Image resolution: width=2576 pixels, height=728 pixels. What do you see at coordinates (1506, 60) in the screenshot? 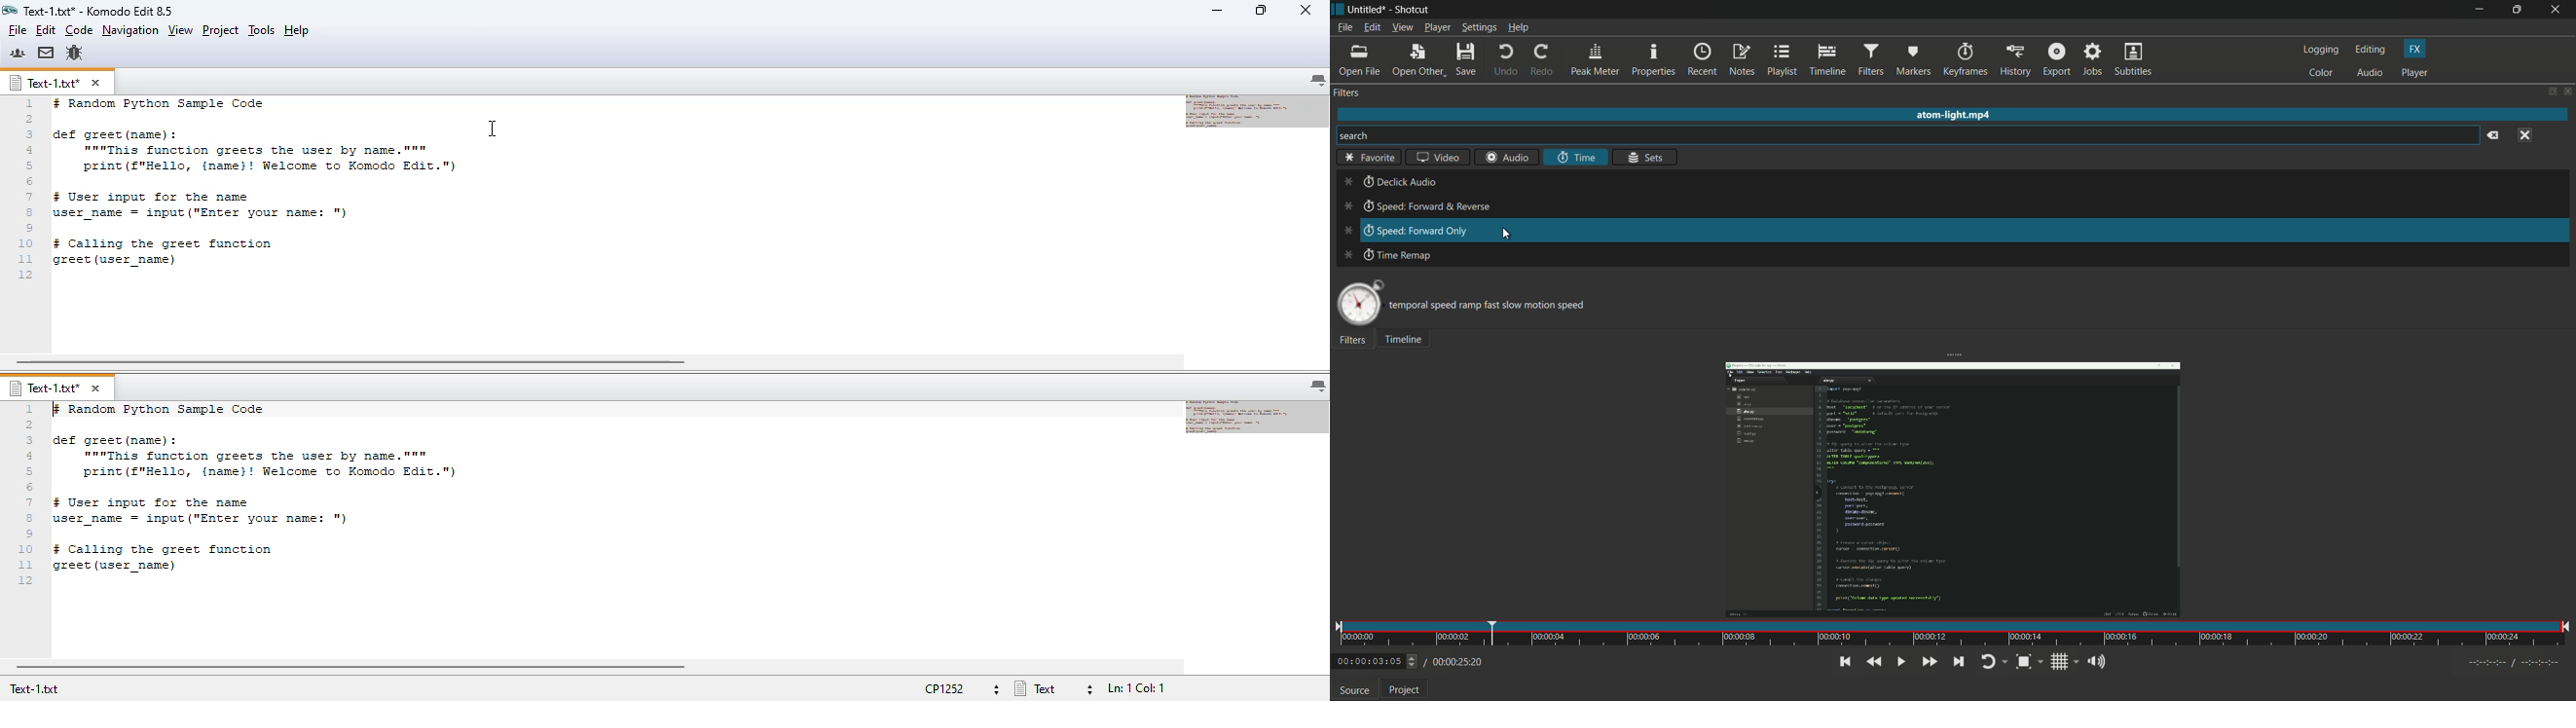
I see `undo` at bounding box center [1506, 60].